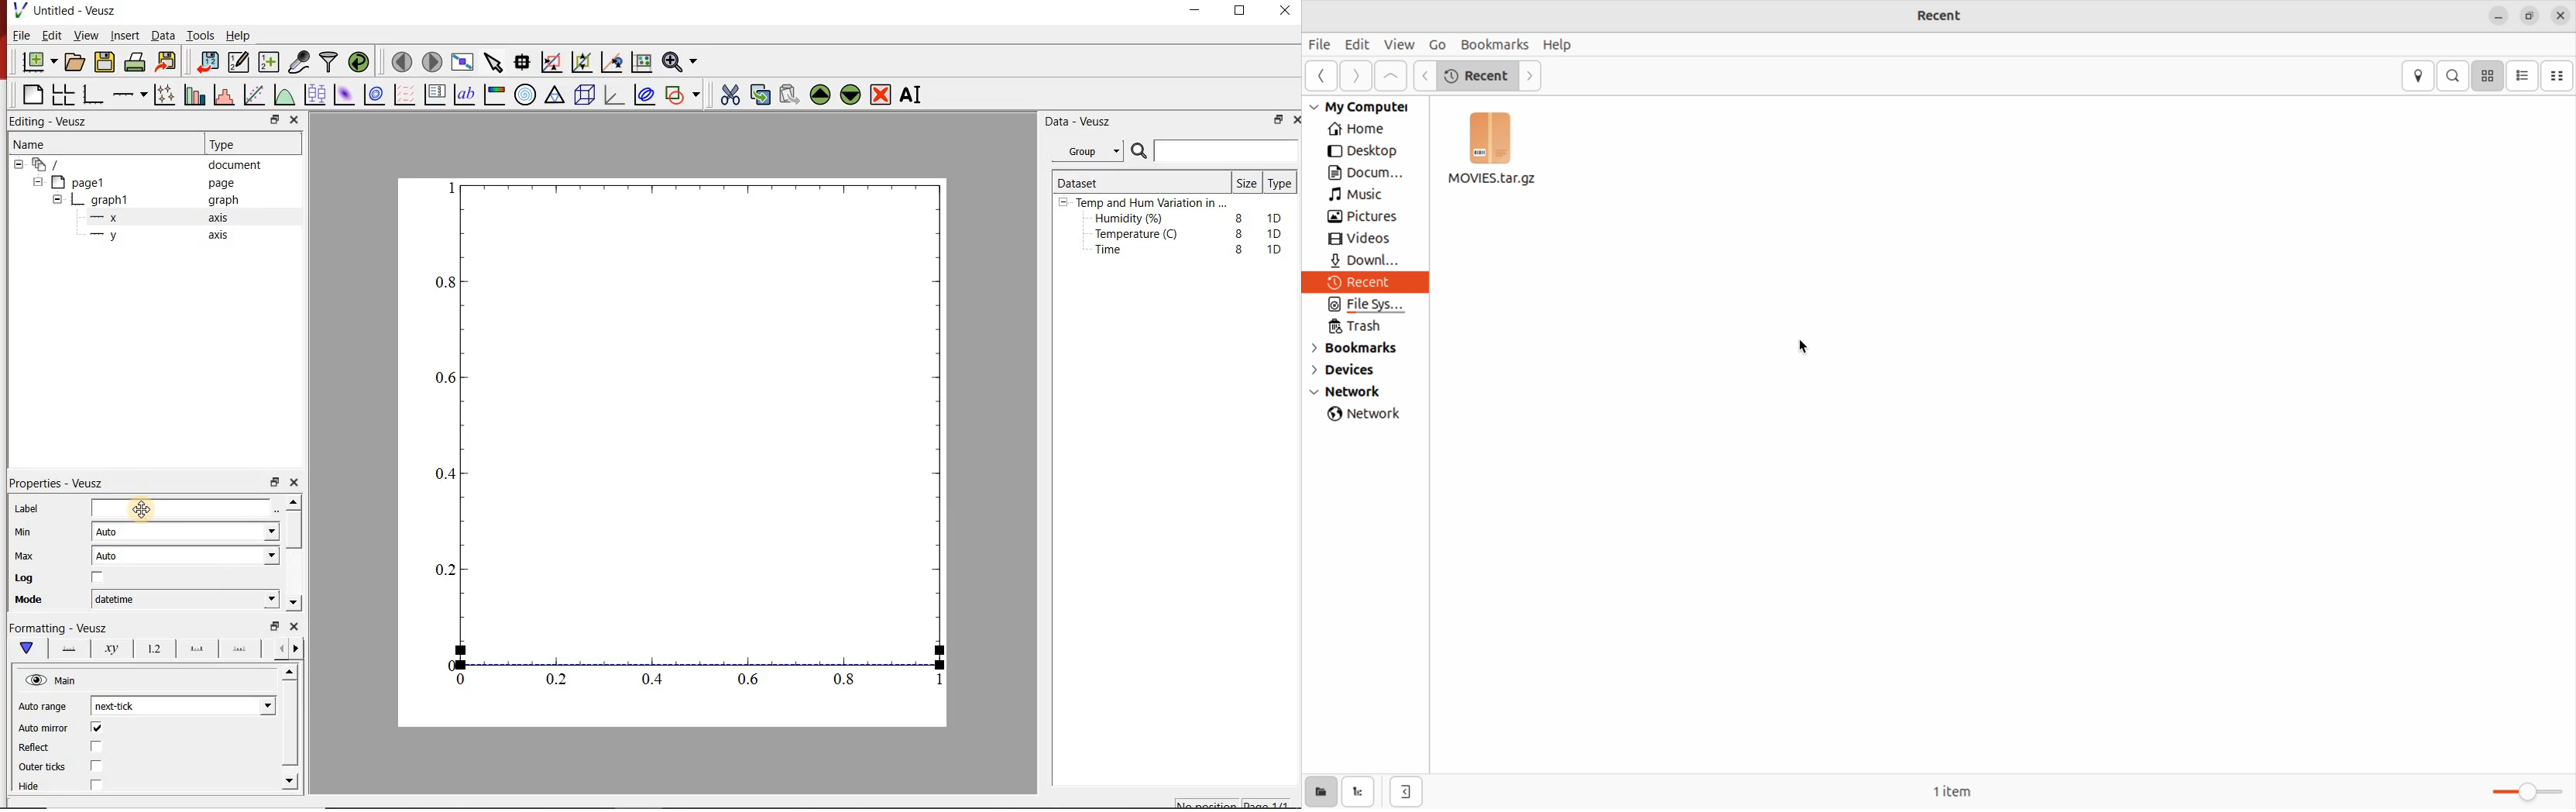 The image size is (2576, 812). I want to click on Reflect, so click(67, 748).